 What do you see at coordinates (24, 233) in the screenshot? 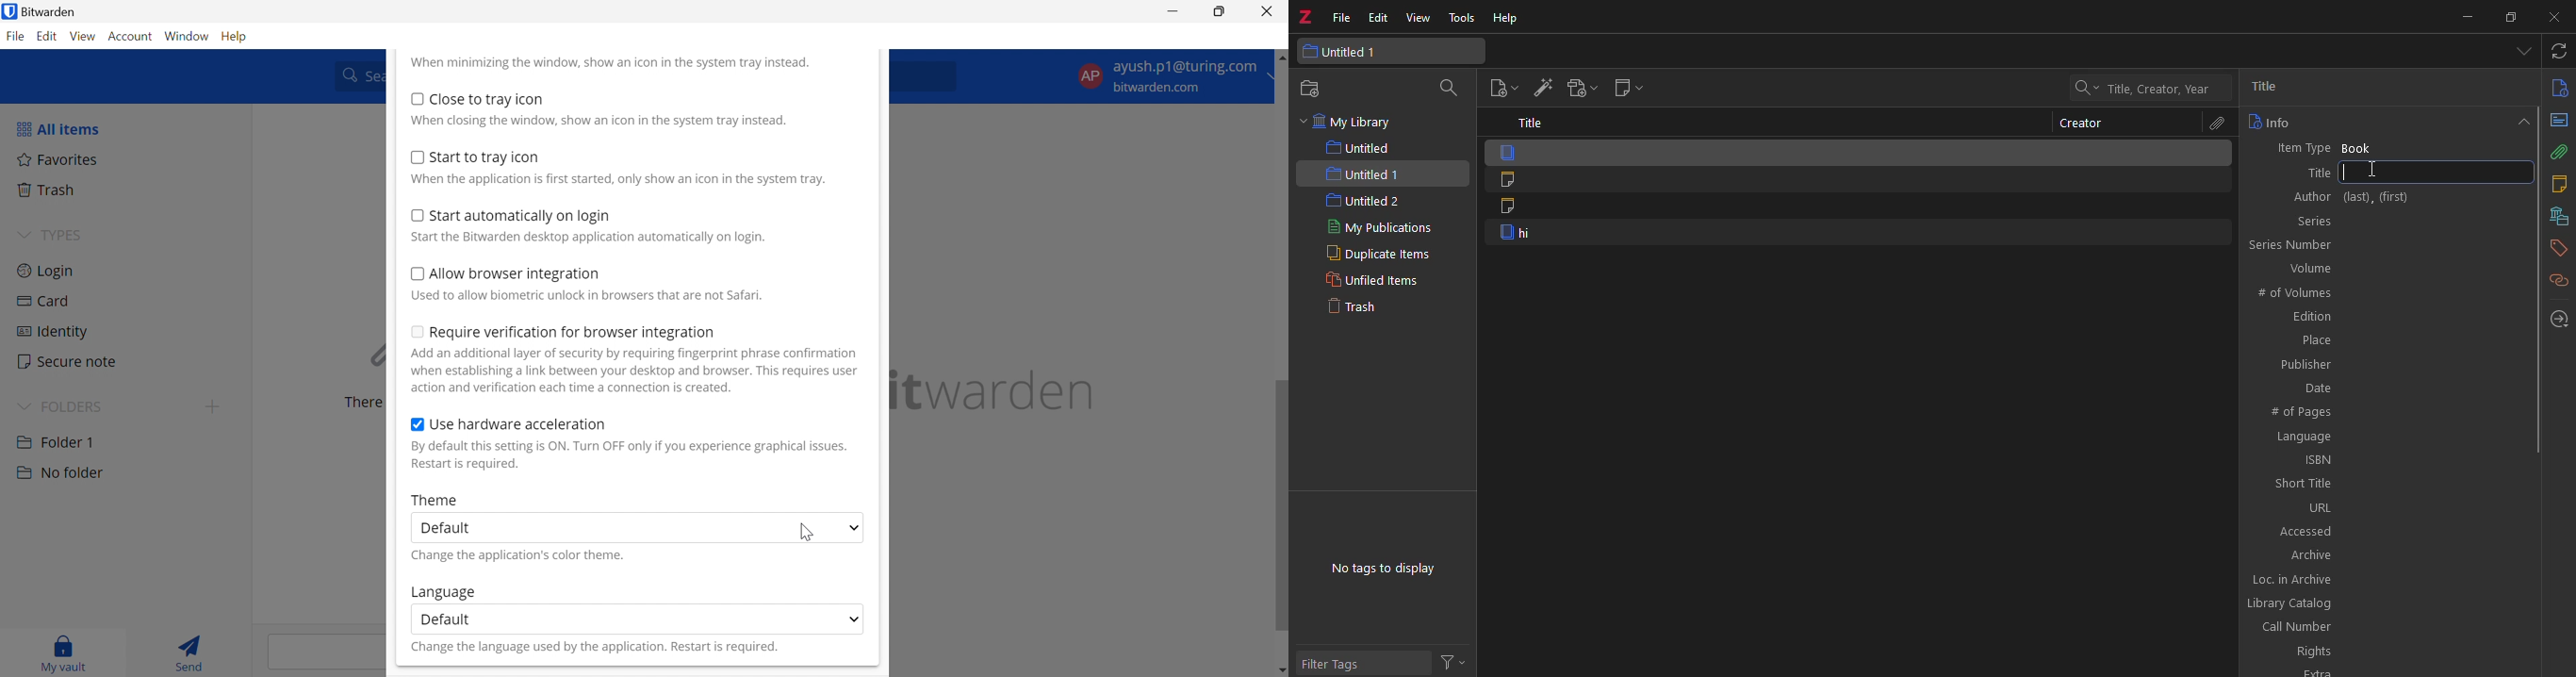
I see `Drop Down` at bounding box center [24, 233].